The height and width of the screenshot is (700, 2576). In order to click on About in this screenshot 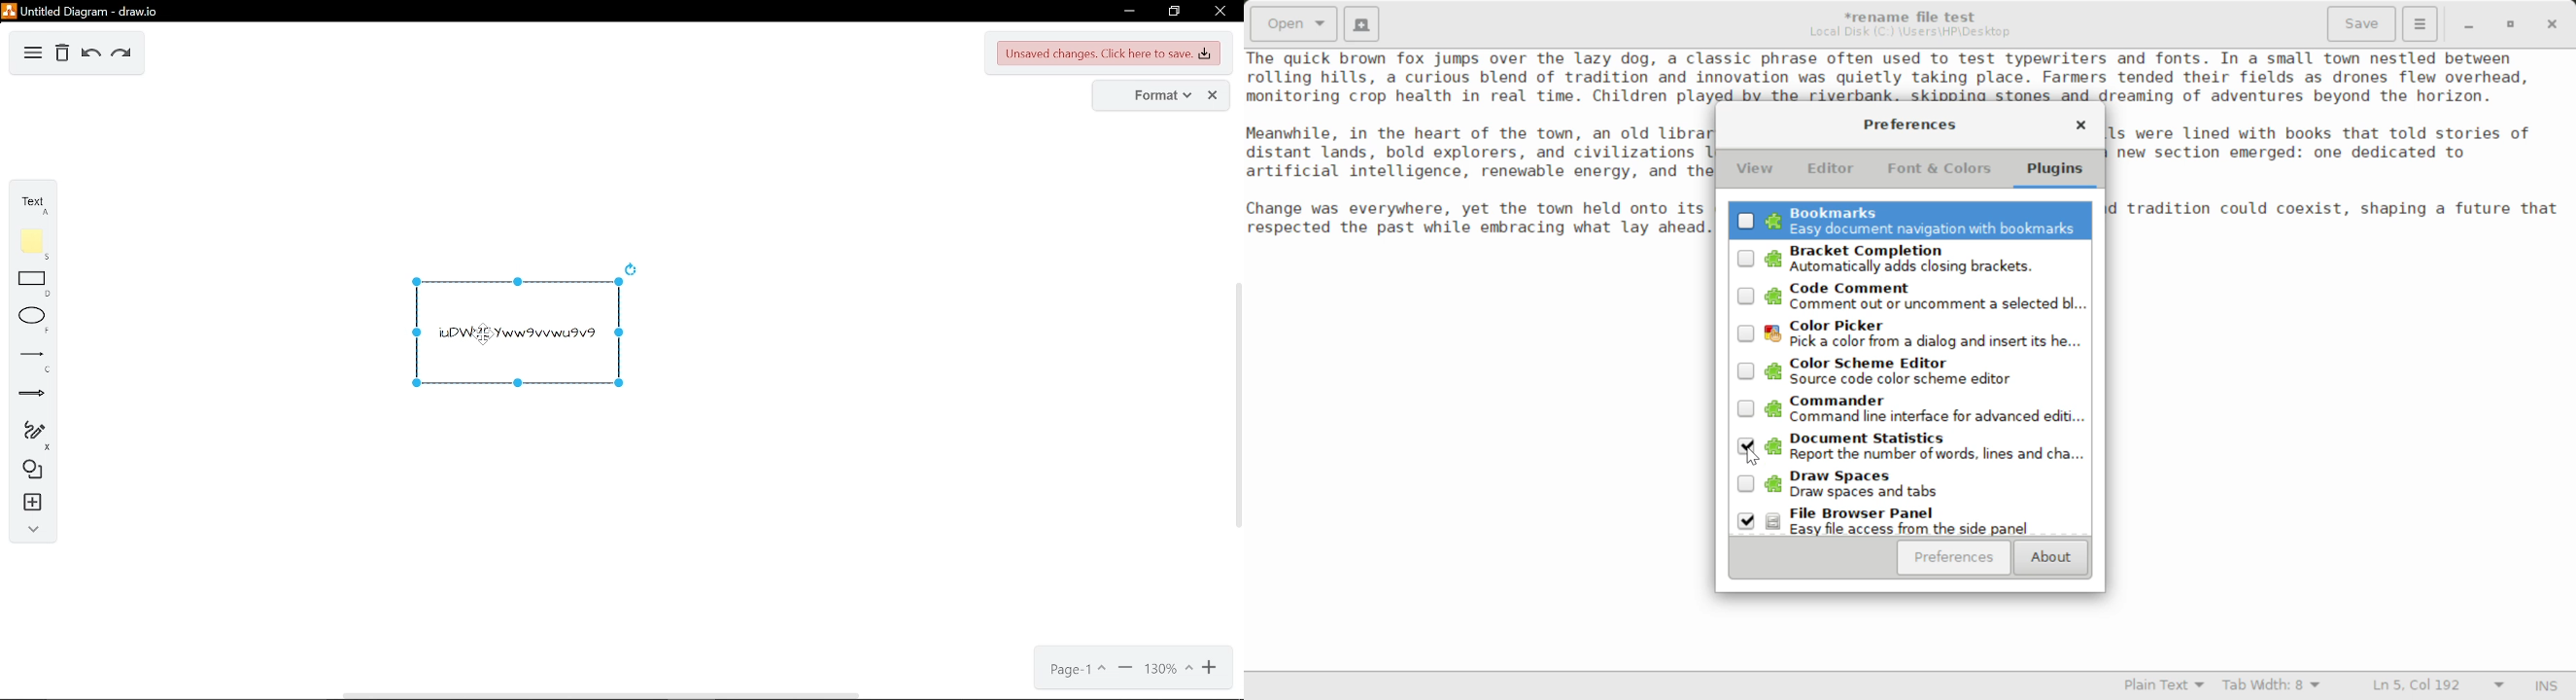, I will do `click(2049, 558)`.